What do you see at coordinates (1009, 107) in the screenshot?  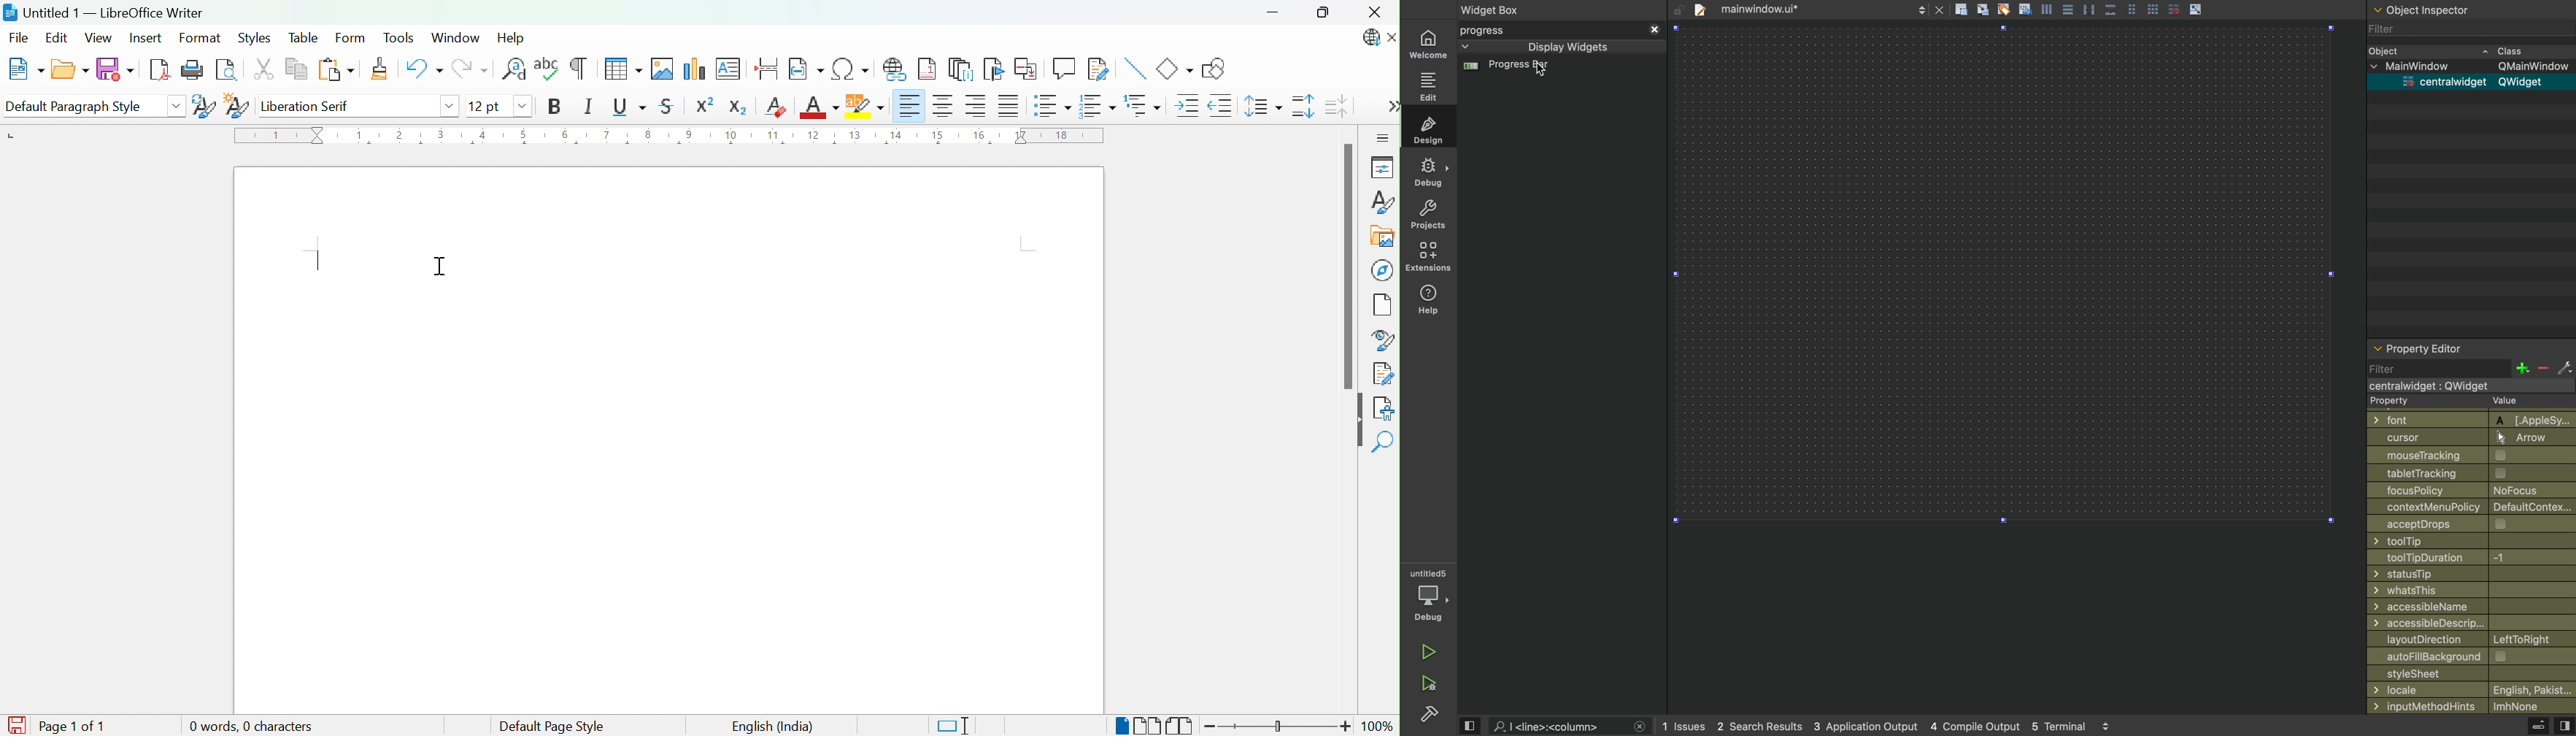 I see `Justified` at bounding box center [1009, 107].